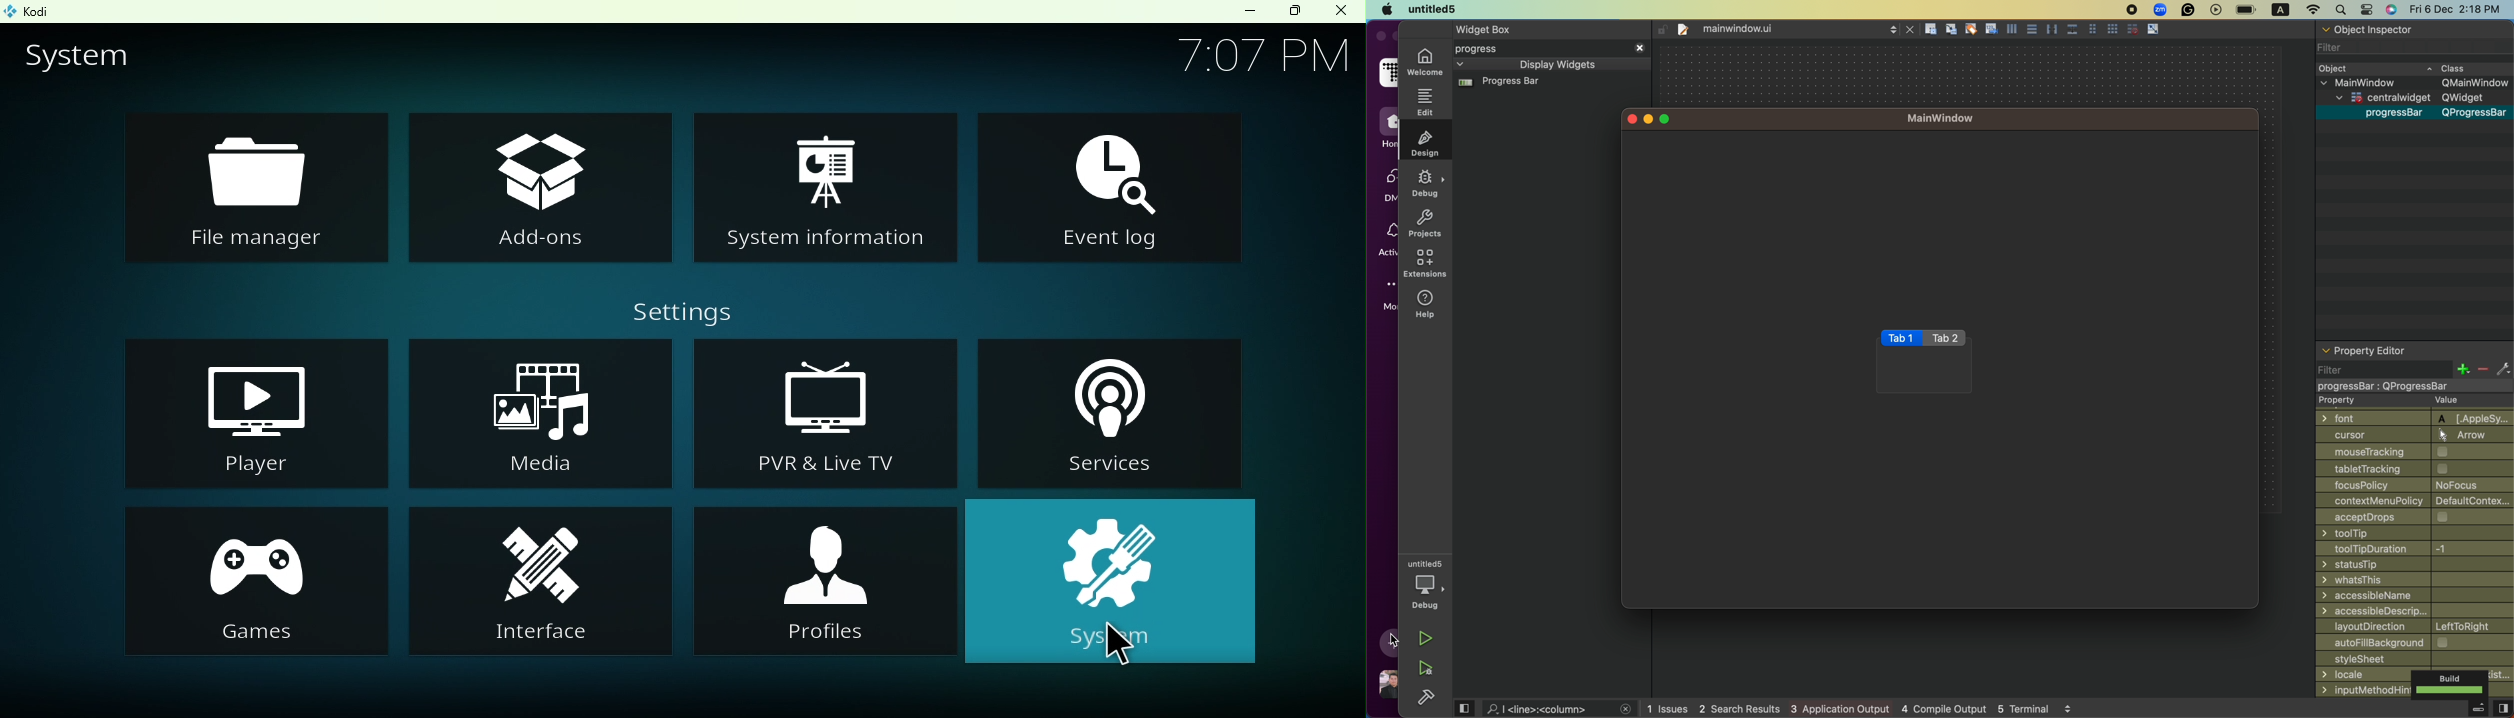 This screenshot has height=728, width=2520. I want to click on Interface, so click(540, 579).